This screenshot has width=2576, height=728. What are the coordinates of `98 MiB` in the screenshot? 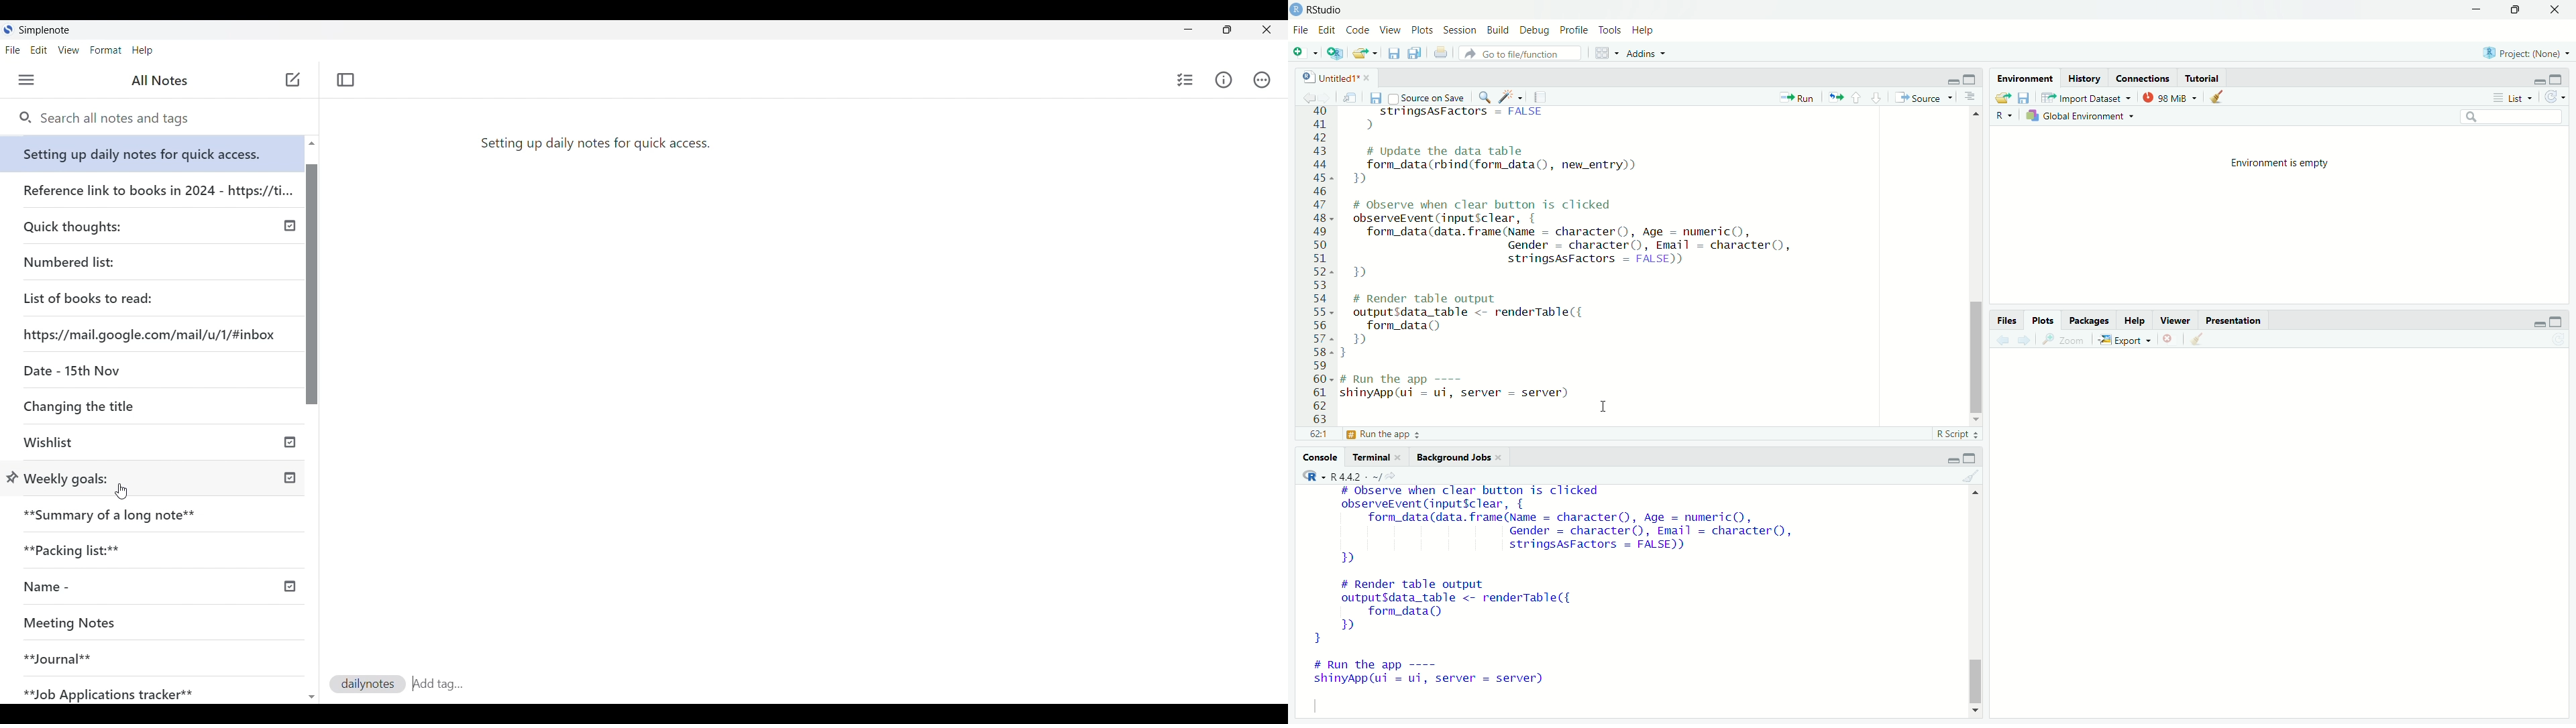 It's located at (2172, 97).